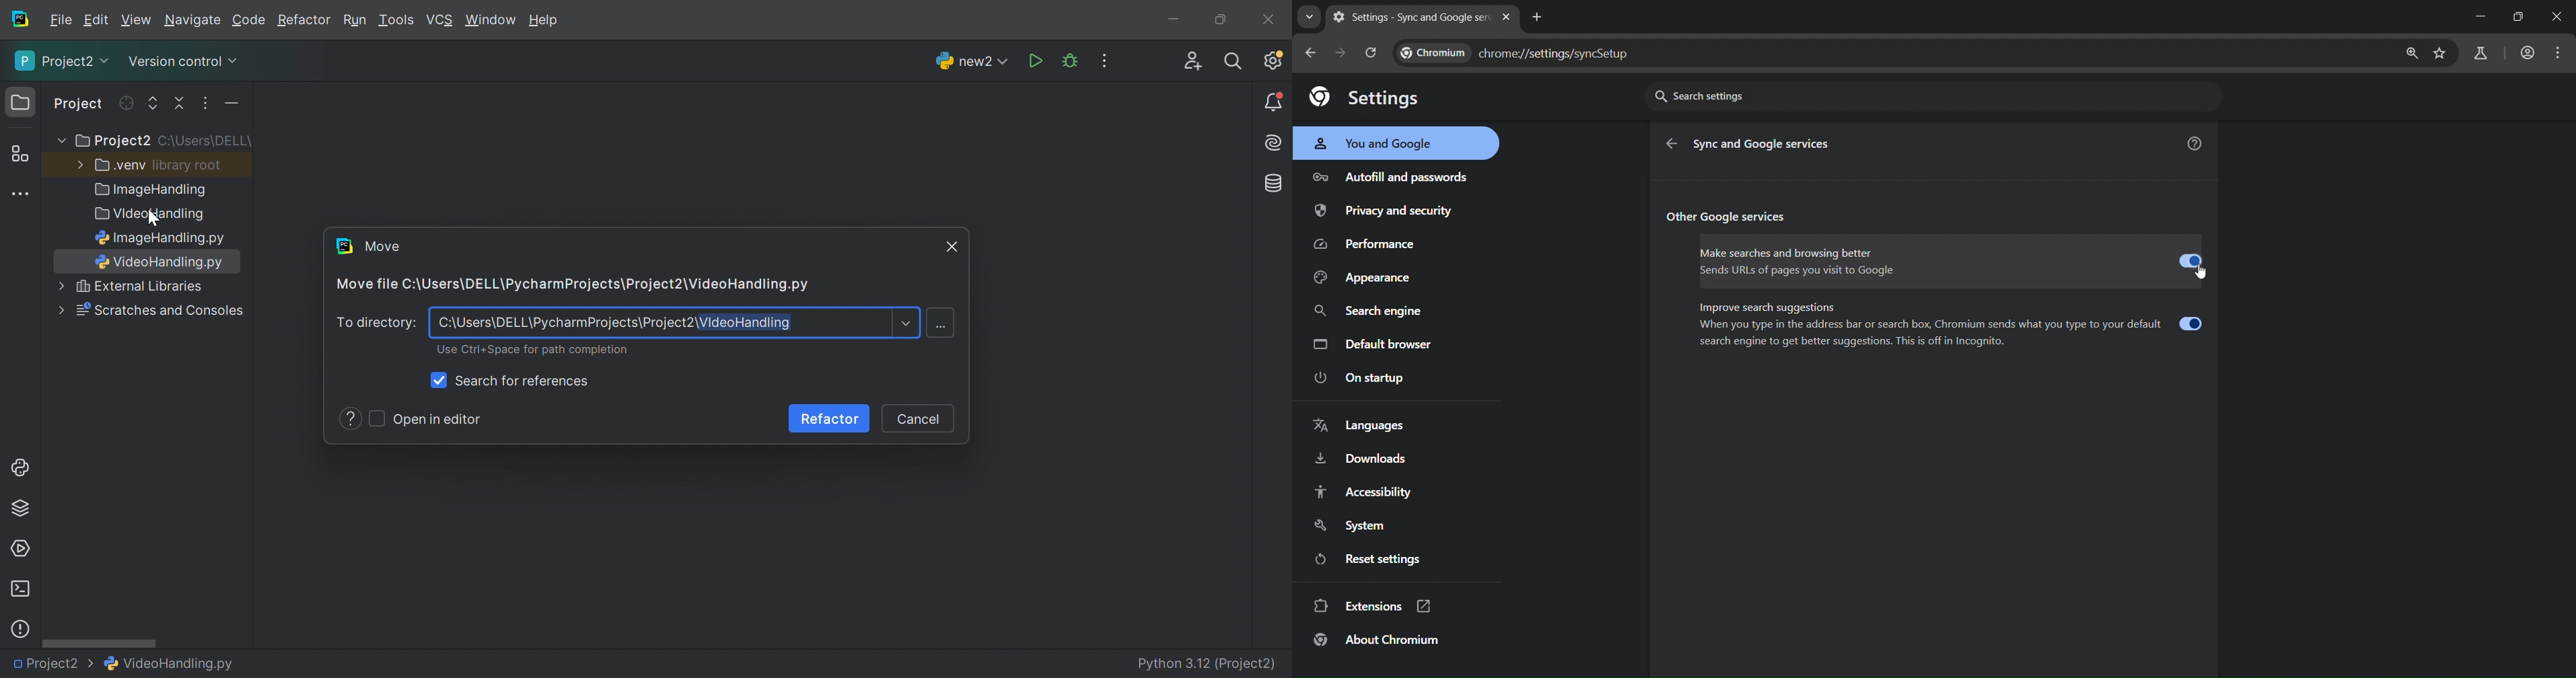 The height and width of the screenshot is (700, 2576). I want to click on default browser, so click(1374, 344).